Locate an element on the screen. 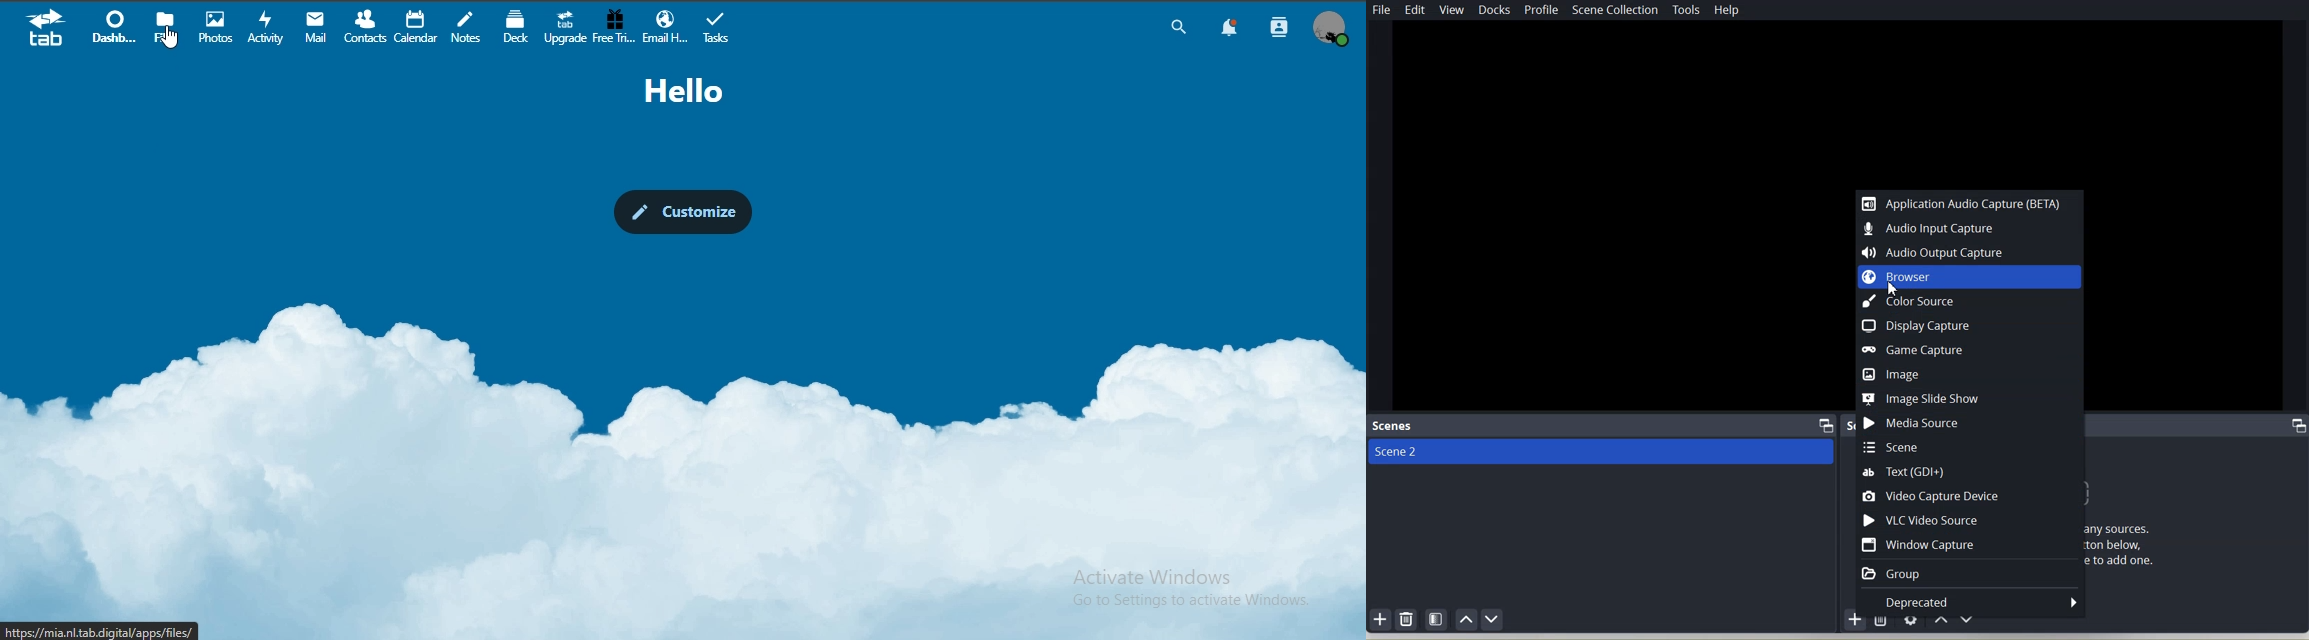  Profile is located at coordinates (1541, 11).